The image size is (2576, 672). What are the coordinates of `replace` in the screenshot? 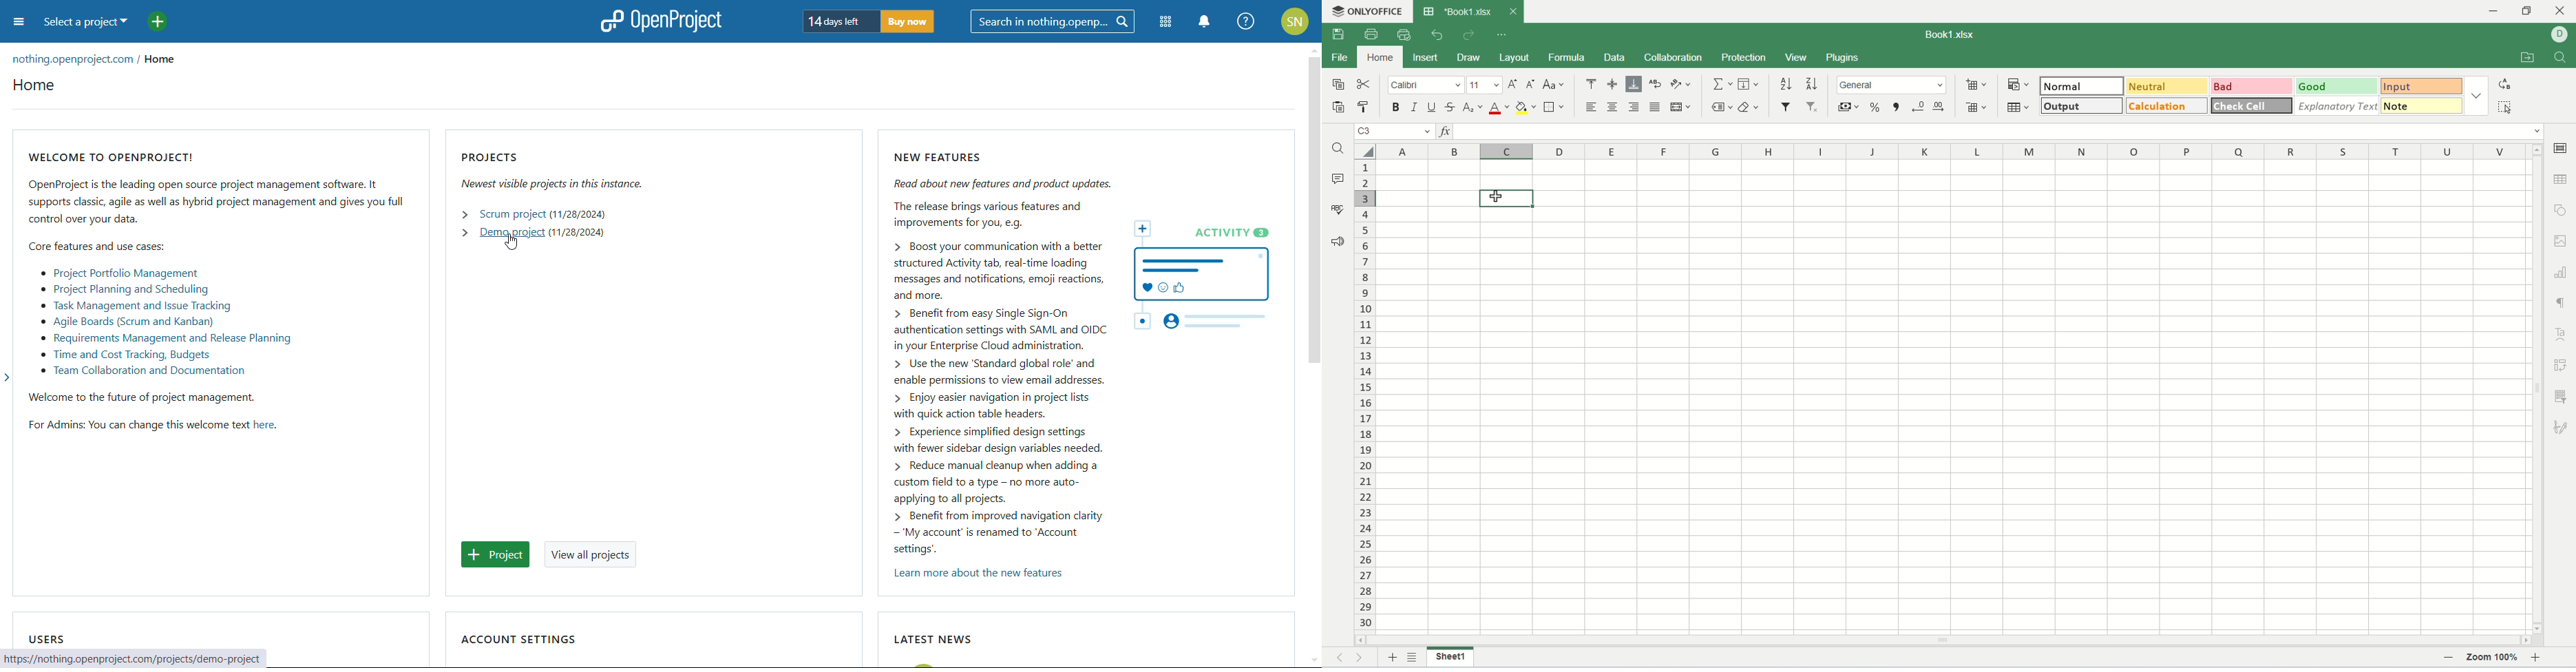 It's located at (2507, 84).